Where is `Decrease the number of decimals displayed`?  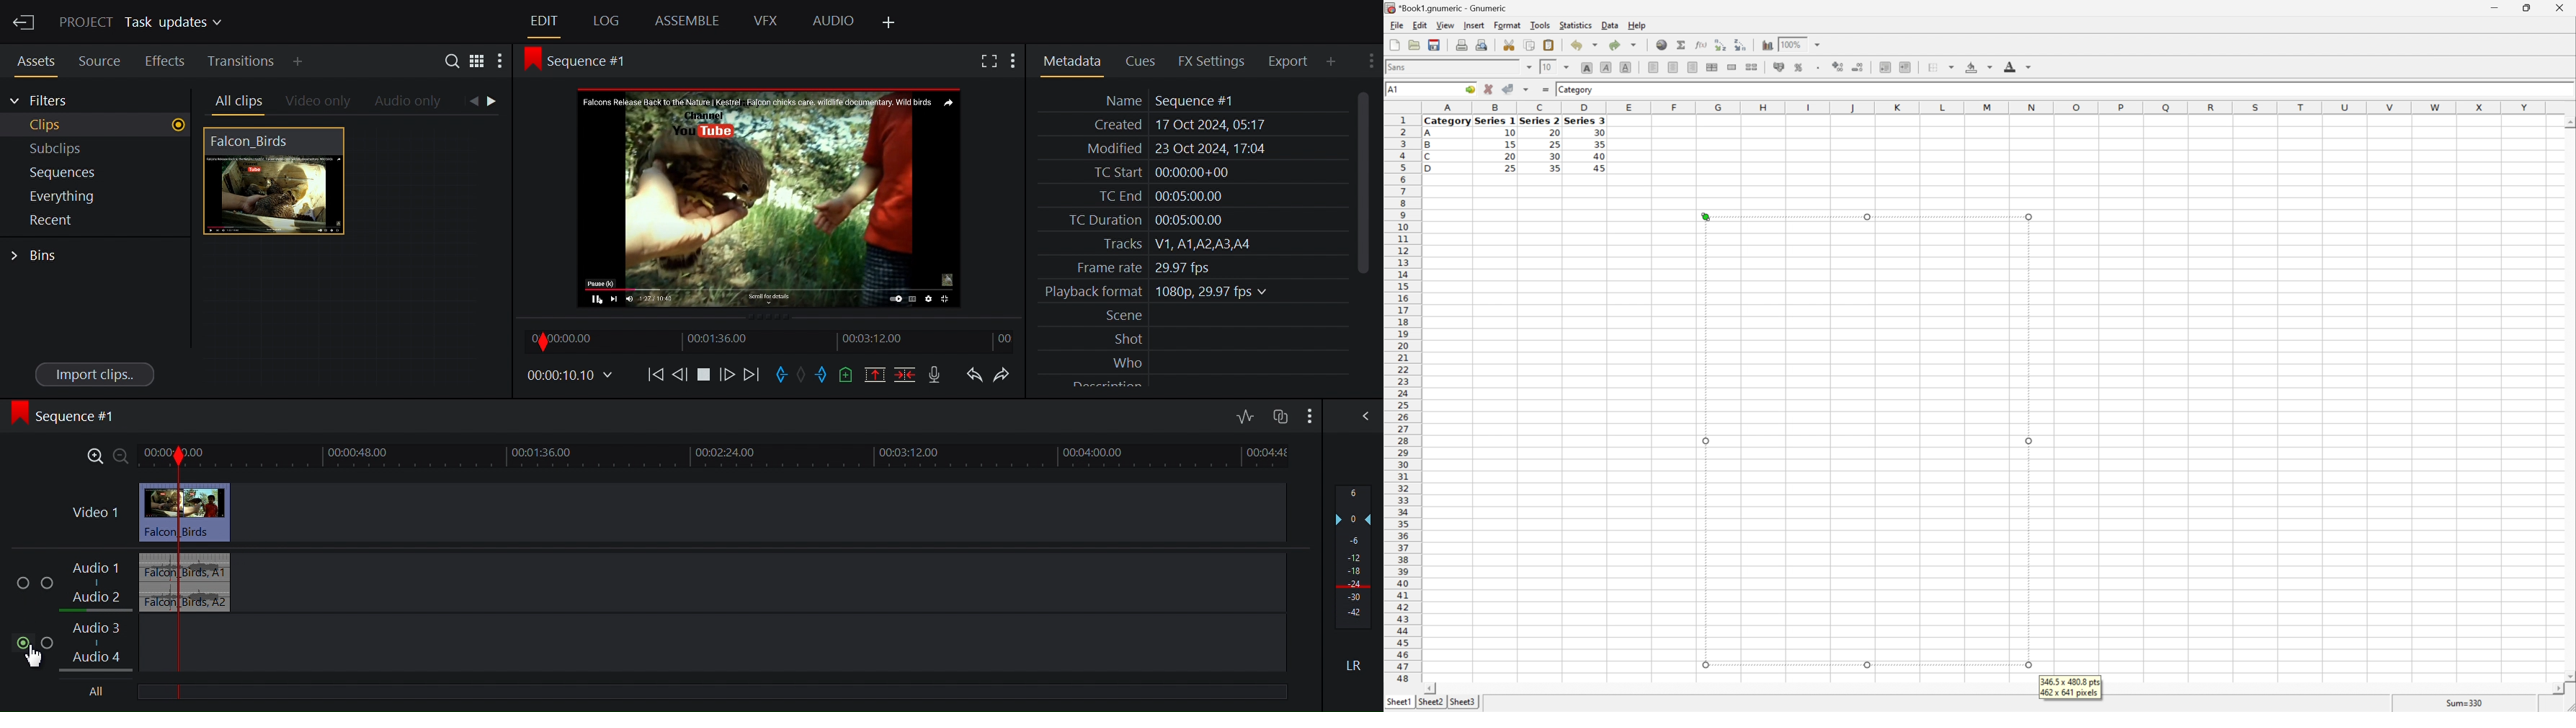 Decrease the number of decimals displayed is located at coordinates (1857, 66).